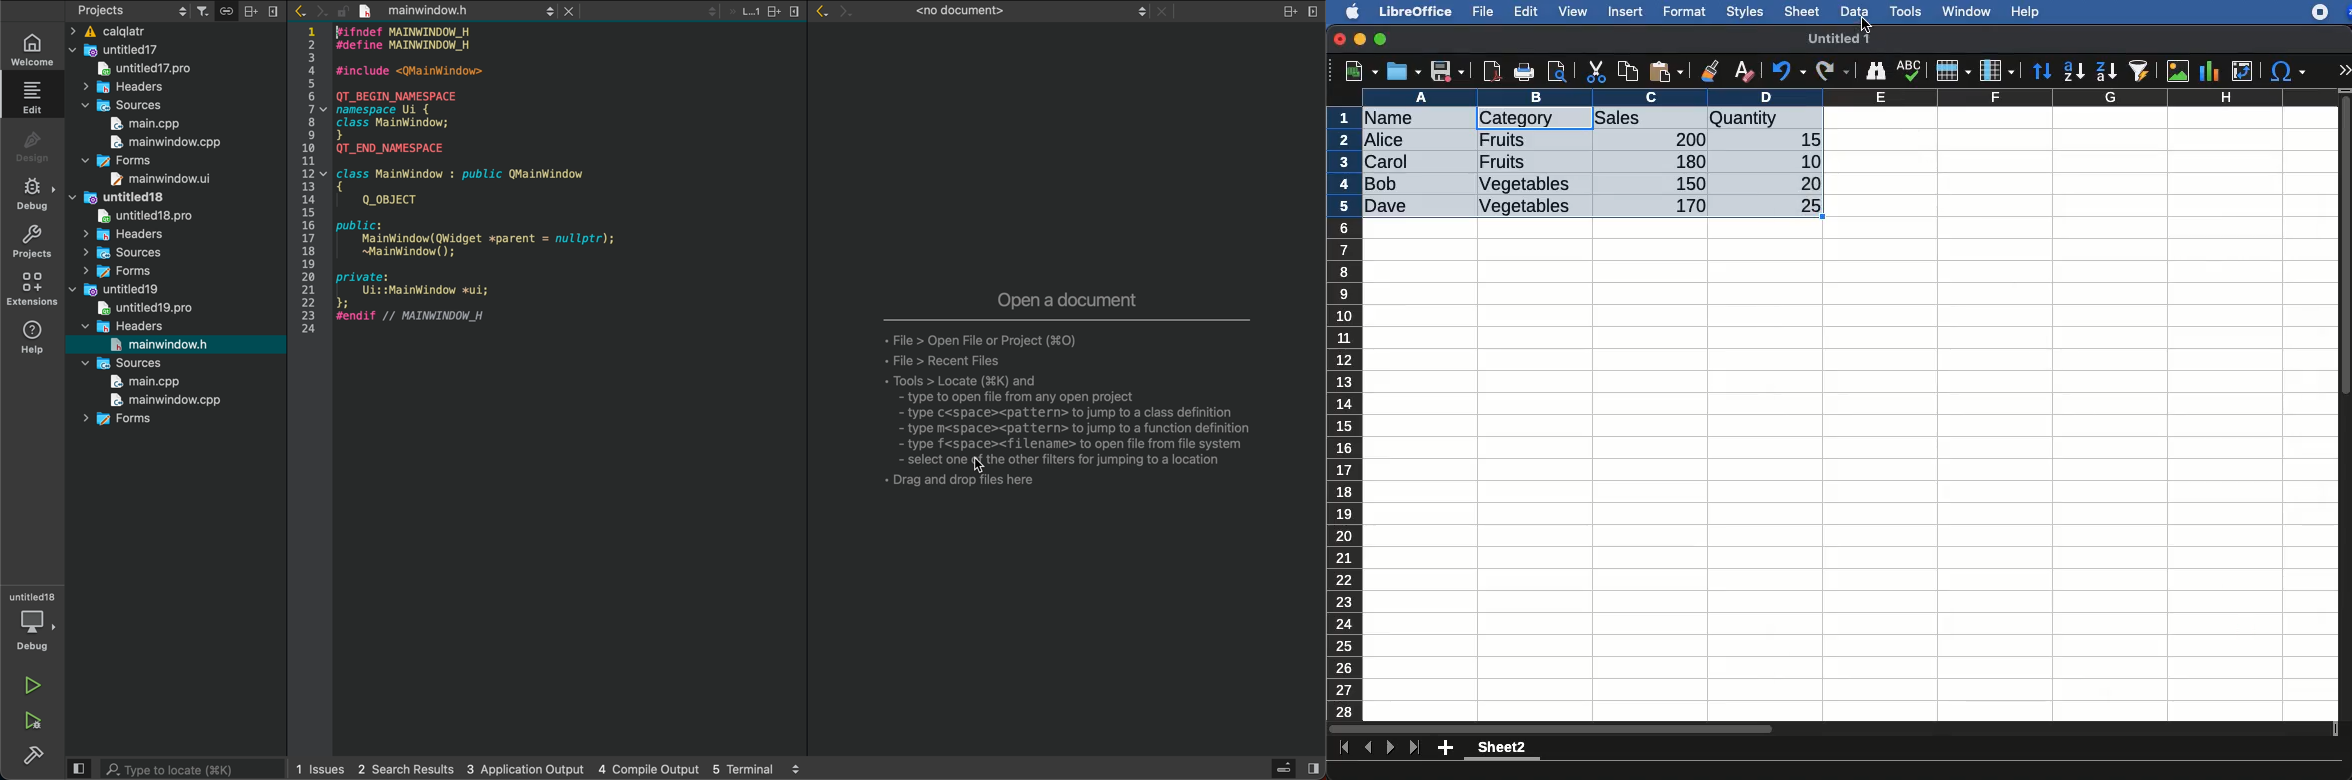 The image size is (2352, 784). Describe the element at coordinates (126, 289) in the screenshot. I see `untitled19` at that location.